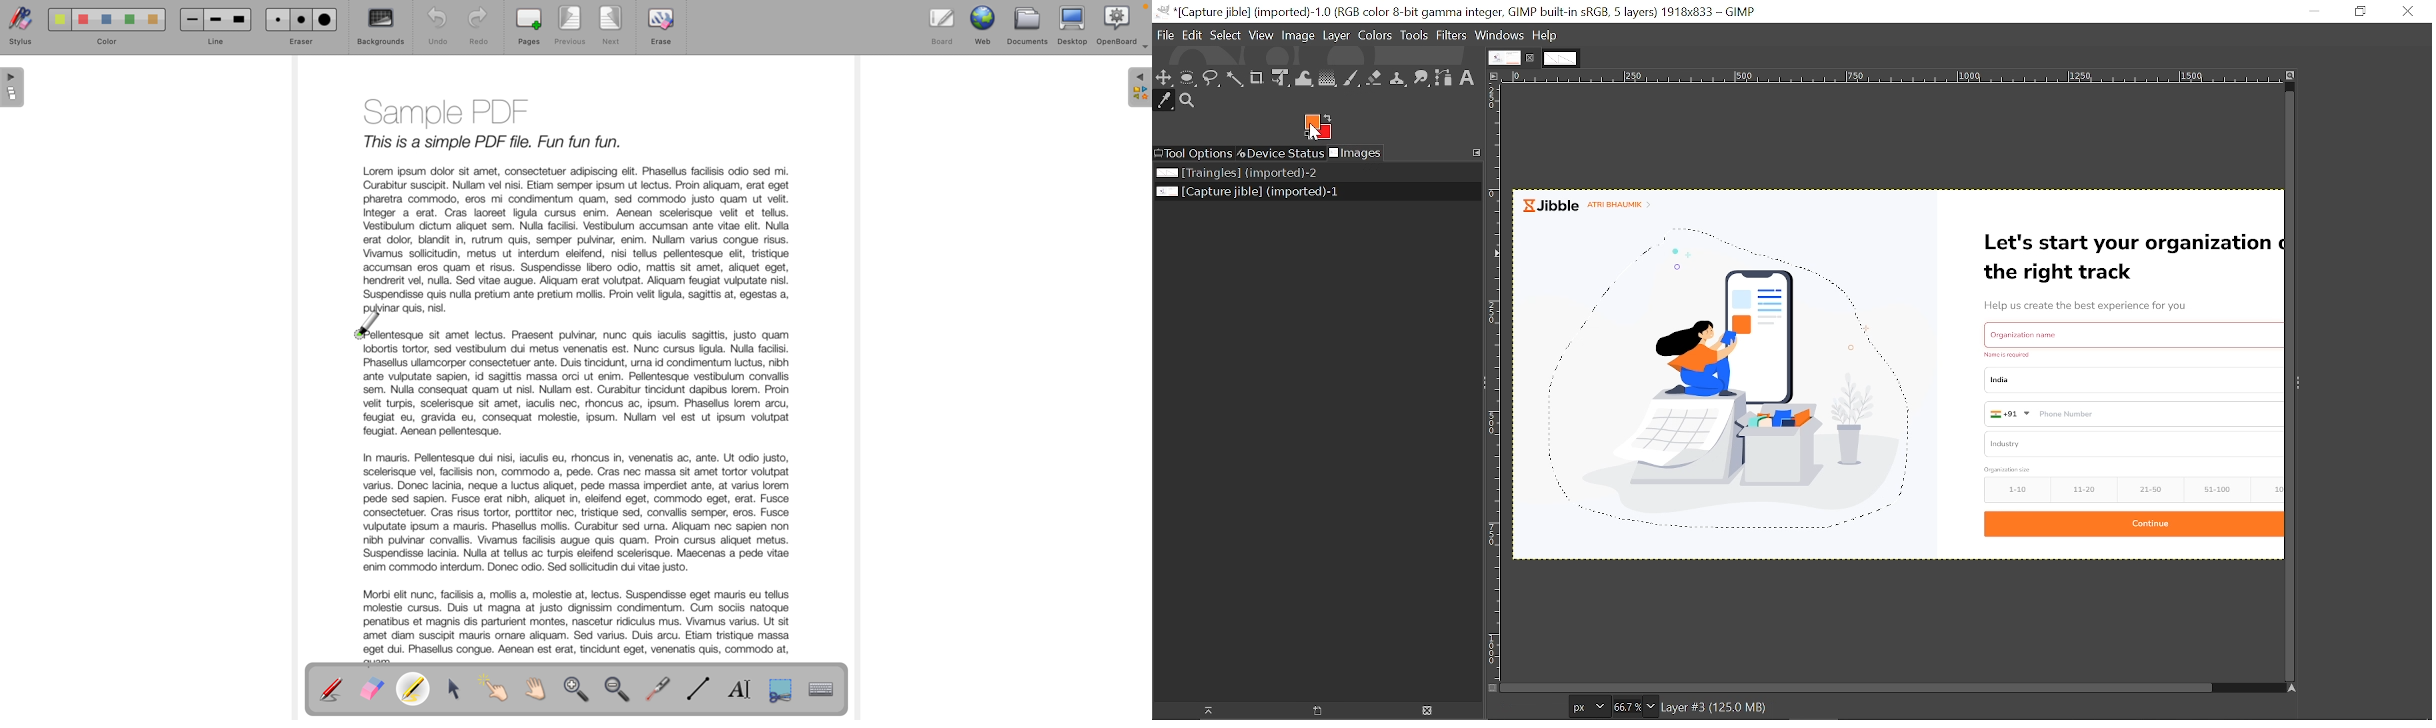 The width and height of the screenshot is (2436, 728). Describe the element at coordinates (1652, 706) in the screenshot. I see `Zoom options` at that location.